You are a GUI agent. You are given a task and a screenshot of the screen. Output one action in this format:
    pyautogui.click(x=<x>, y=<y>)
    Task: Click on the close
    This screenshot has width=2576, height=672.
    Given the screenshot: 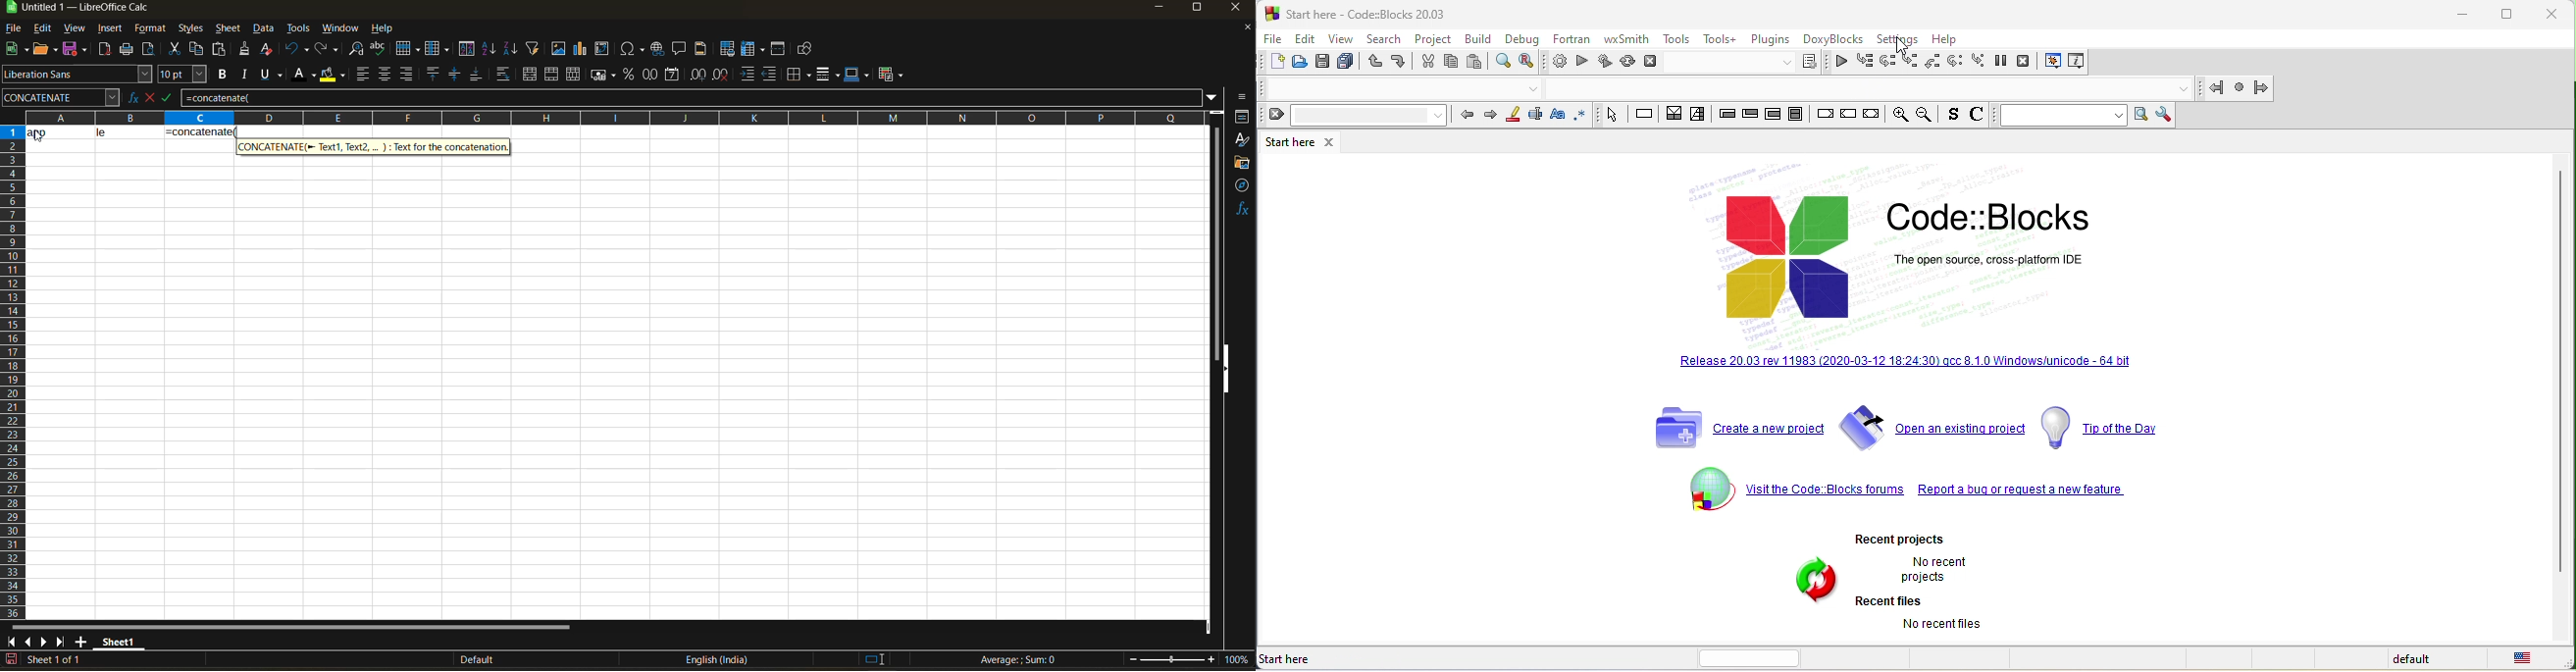 What is the action you would take?
    pyautogui.click(x=1239, y=10)
    